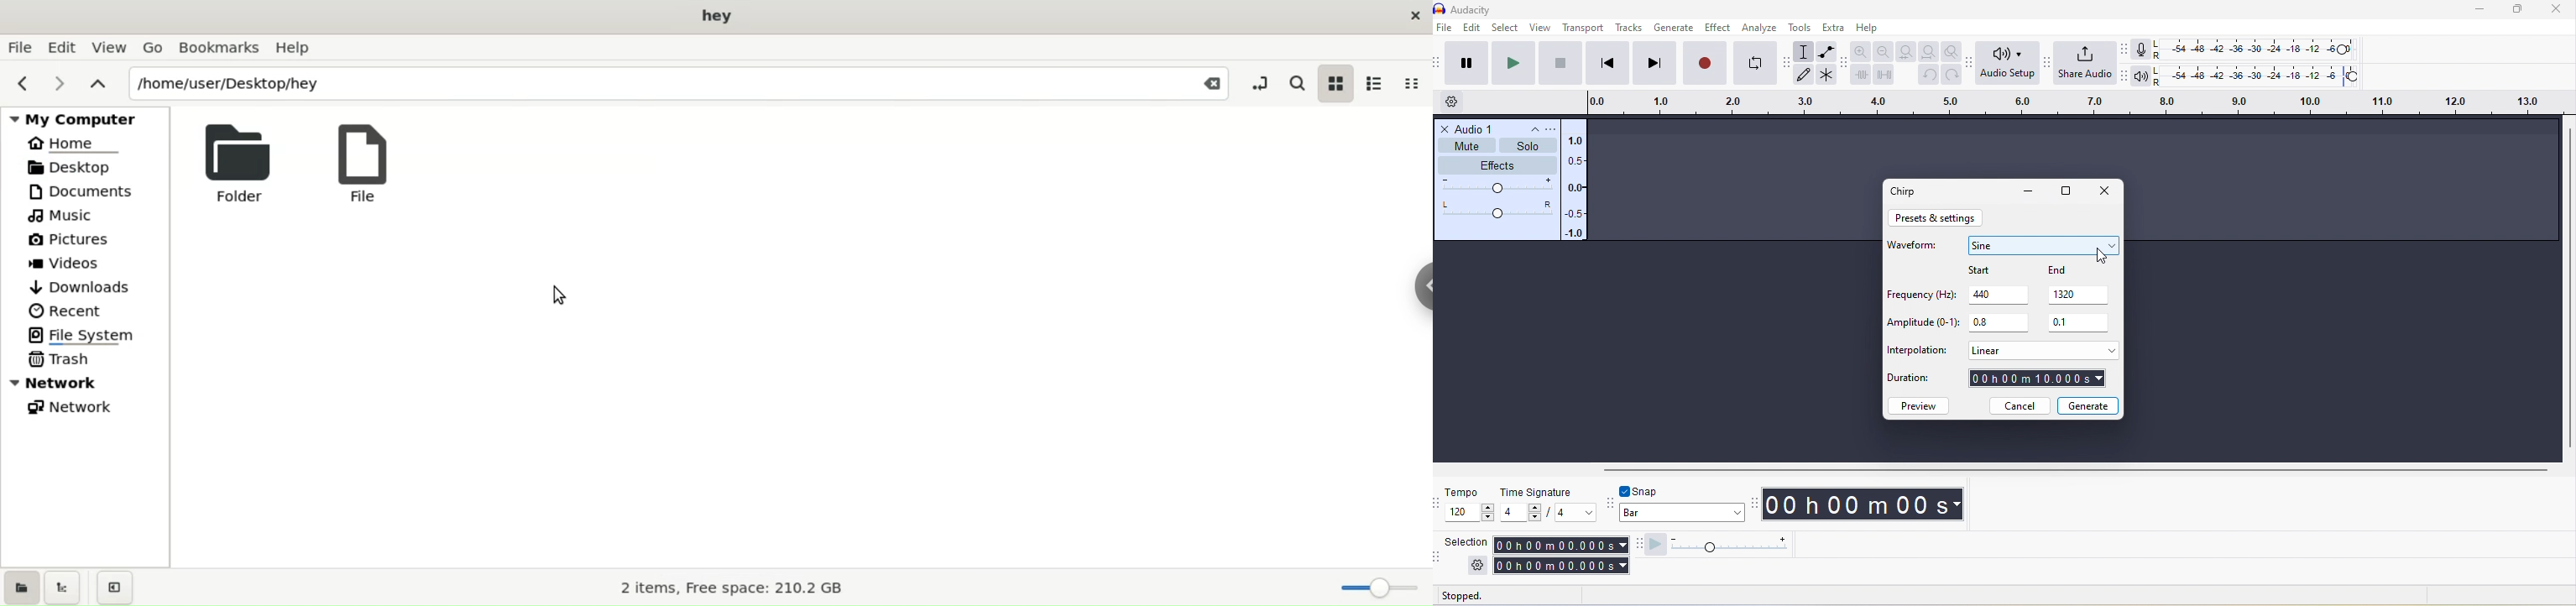 The width and height of the screenshot is (2576, 616). What do you see at coordinates (1561, 64) in the screenshot?
I see `stop` at bounding box center [1561, 64].